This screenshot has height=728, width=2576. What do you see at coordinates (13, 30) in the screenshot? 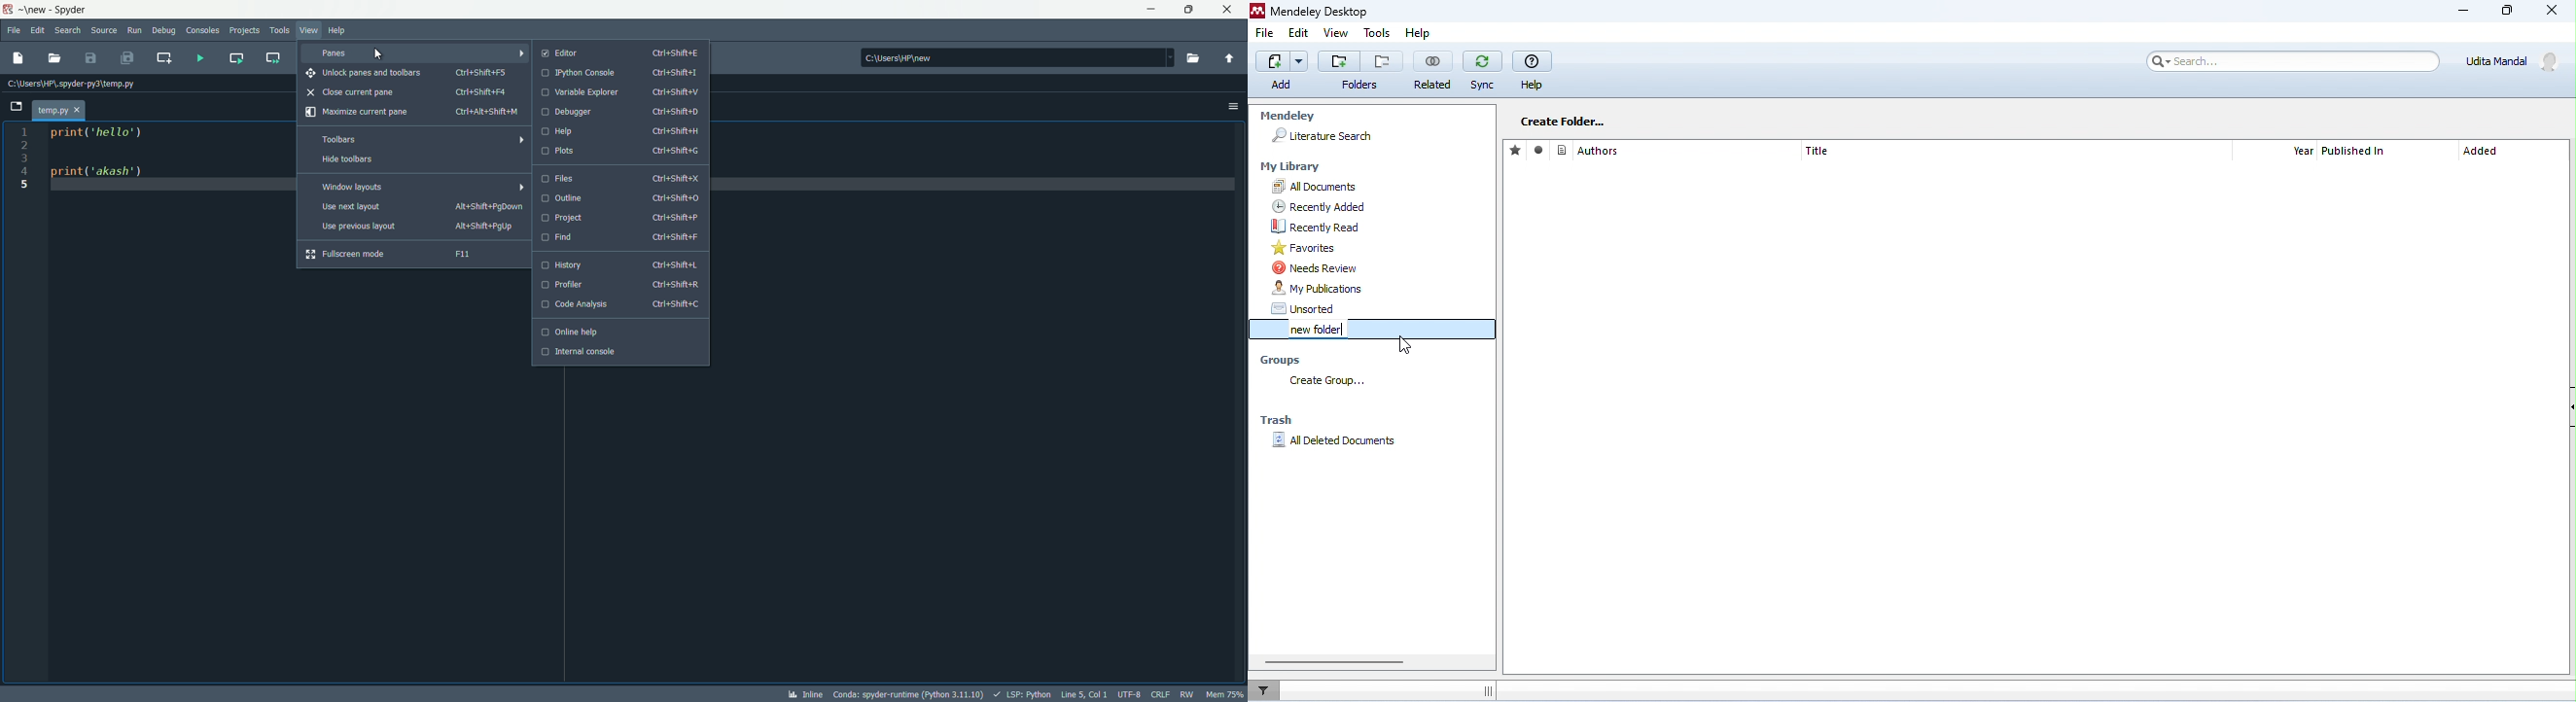
I see `file menu` at bounding box center [13, 30].